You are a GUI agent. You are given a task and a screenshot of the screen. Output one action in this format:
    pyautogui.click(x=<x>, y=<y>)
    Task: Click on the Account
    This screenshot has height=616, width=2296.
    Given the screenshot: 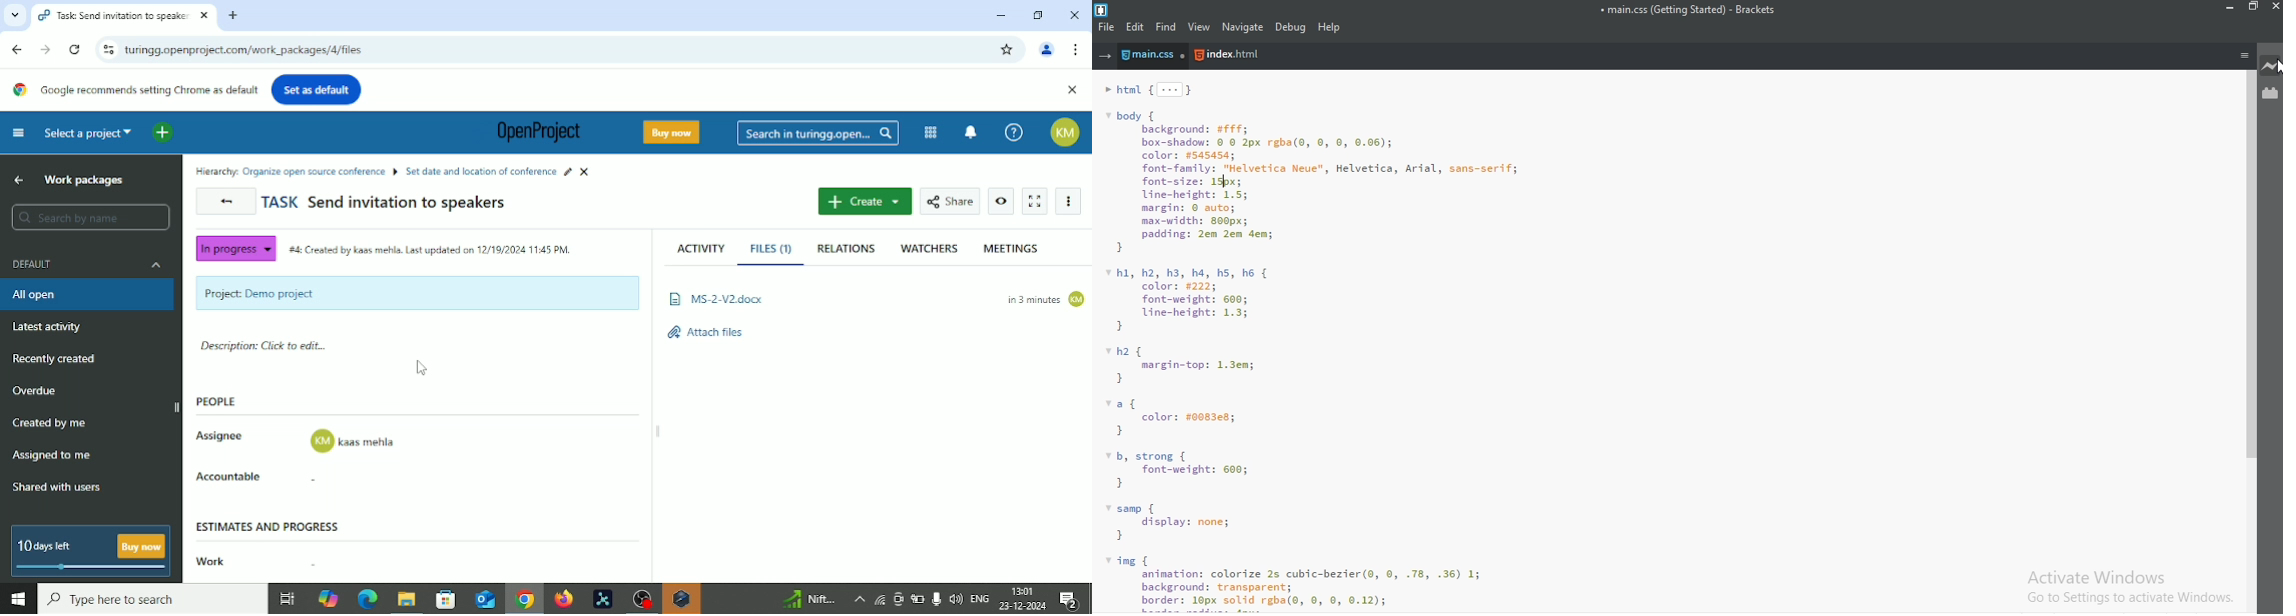 What is the action you would take?
    pyautogui.click(x=1047, y=51)
    